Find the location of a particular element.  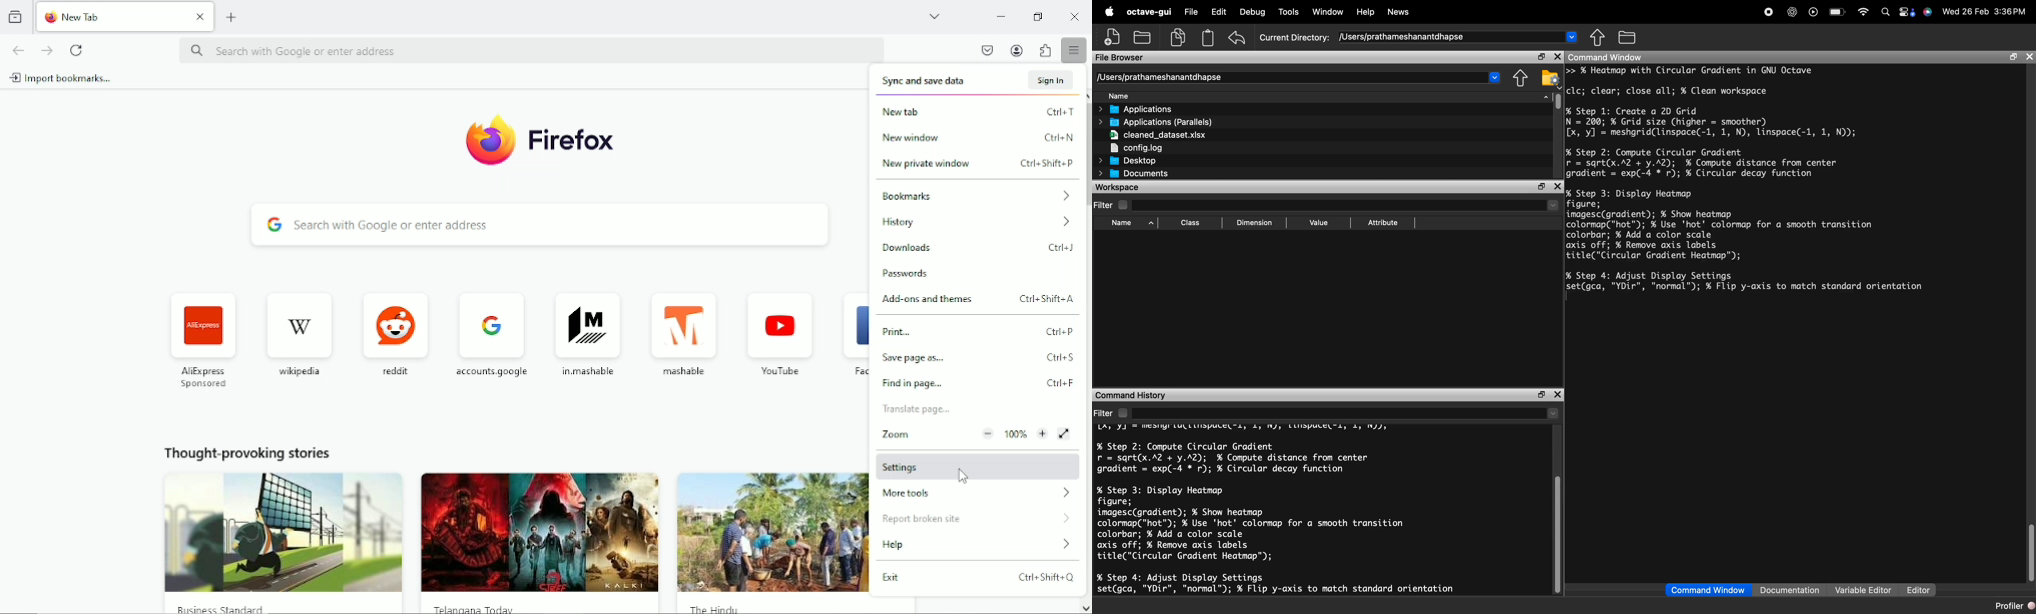

workspace is located at coordinates (1306, 186).